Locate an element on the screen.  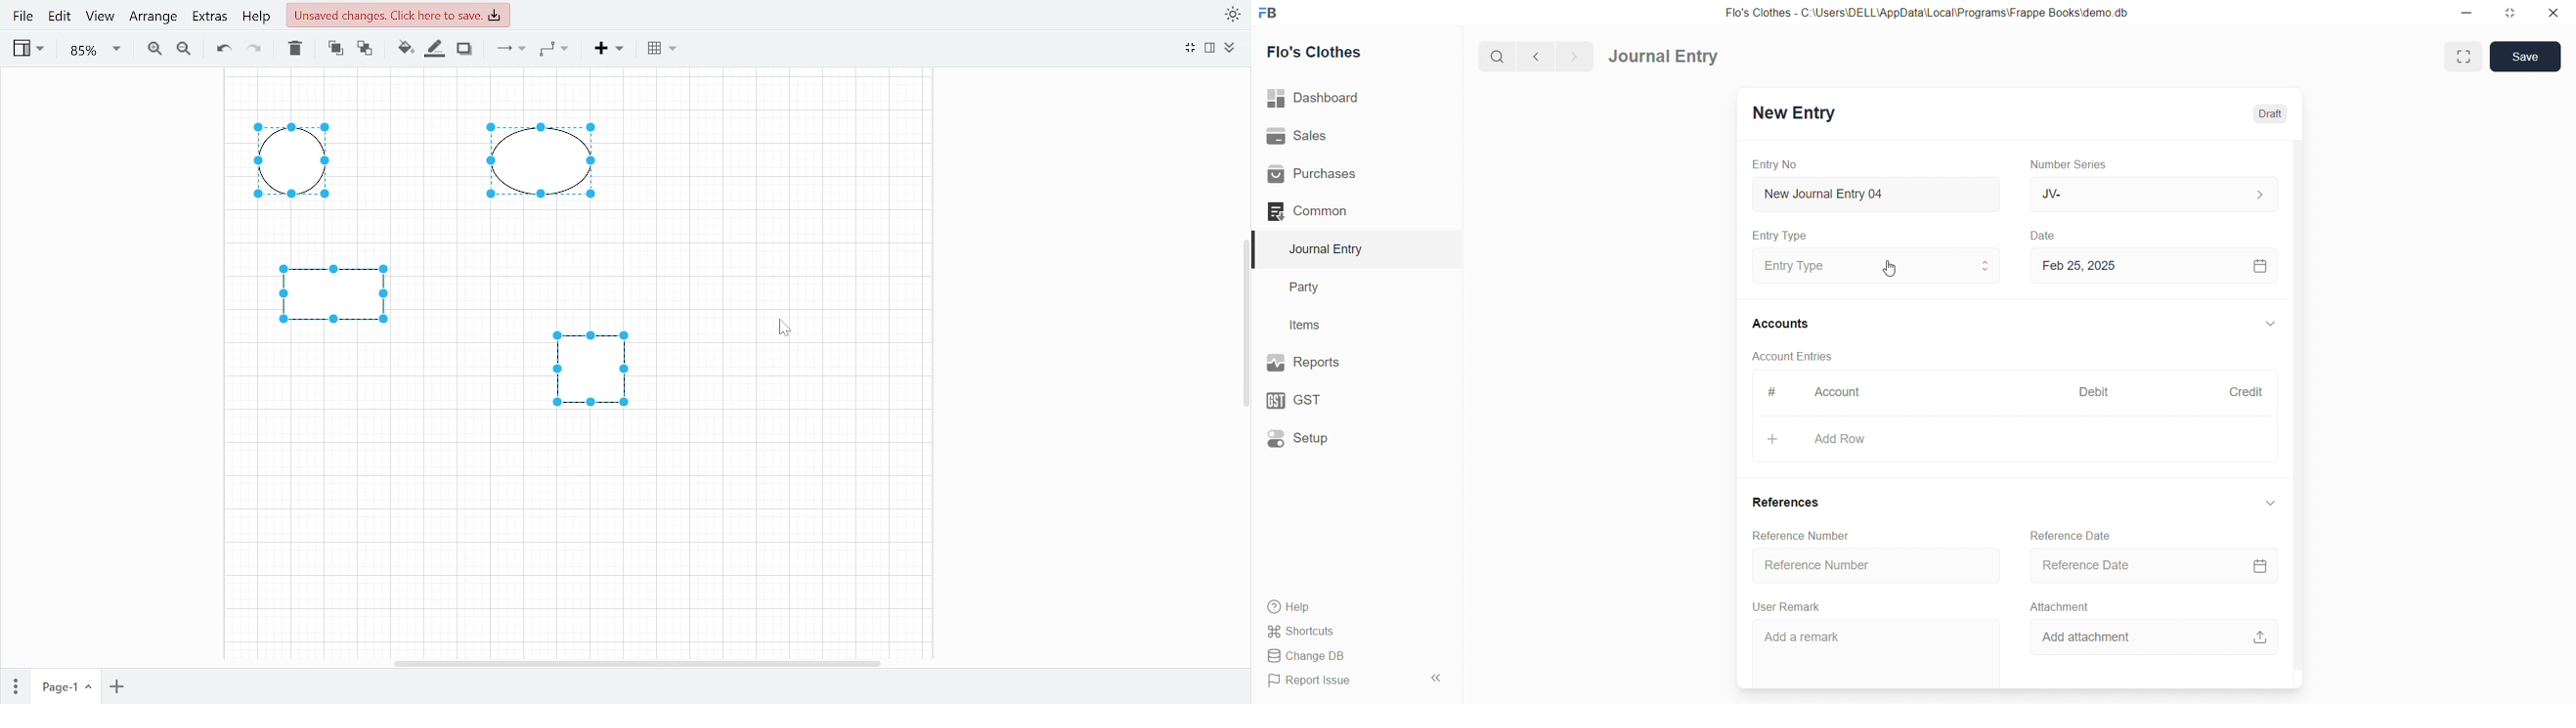
New Journal Entry 04 is located at coordinates (1873, 193).